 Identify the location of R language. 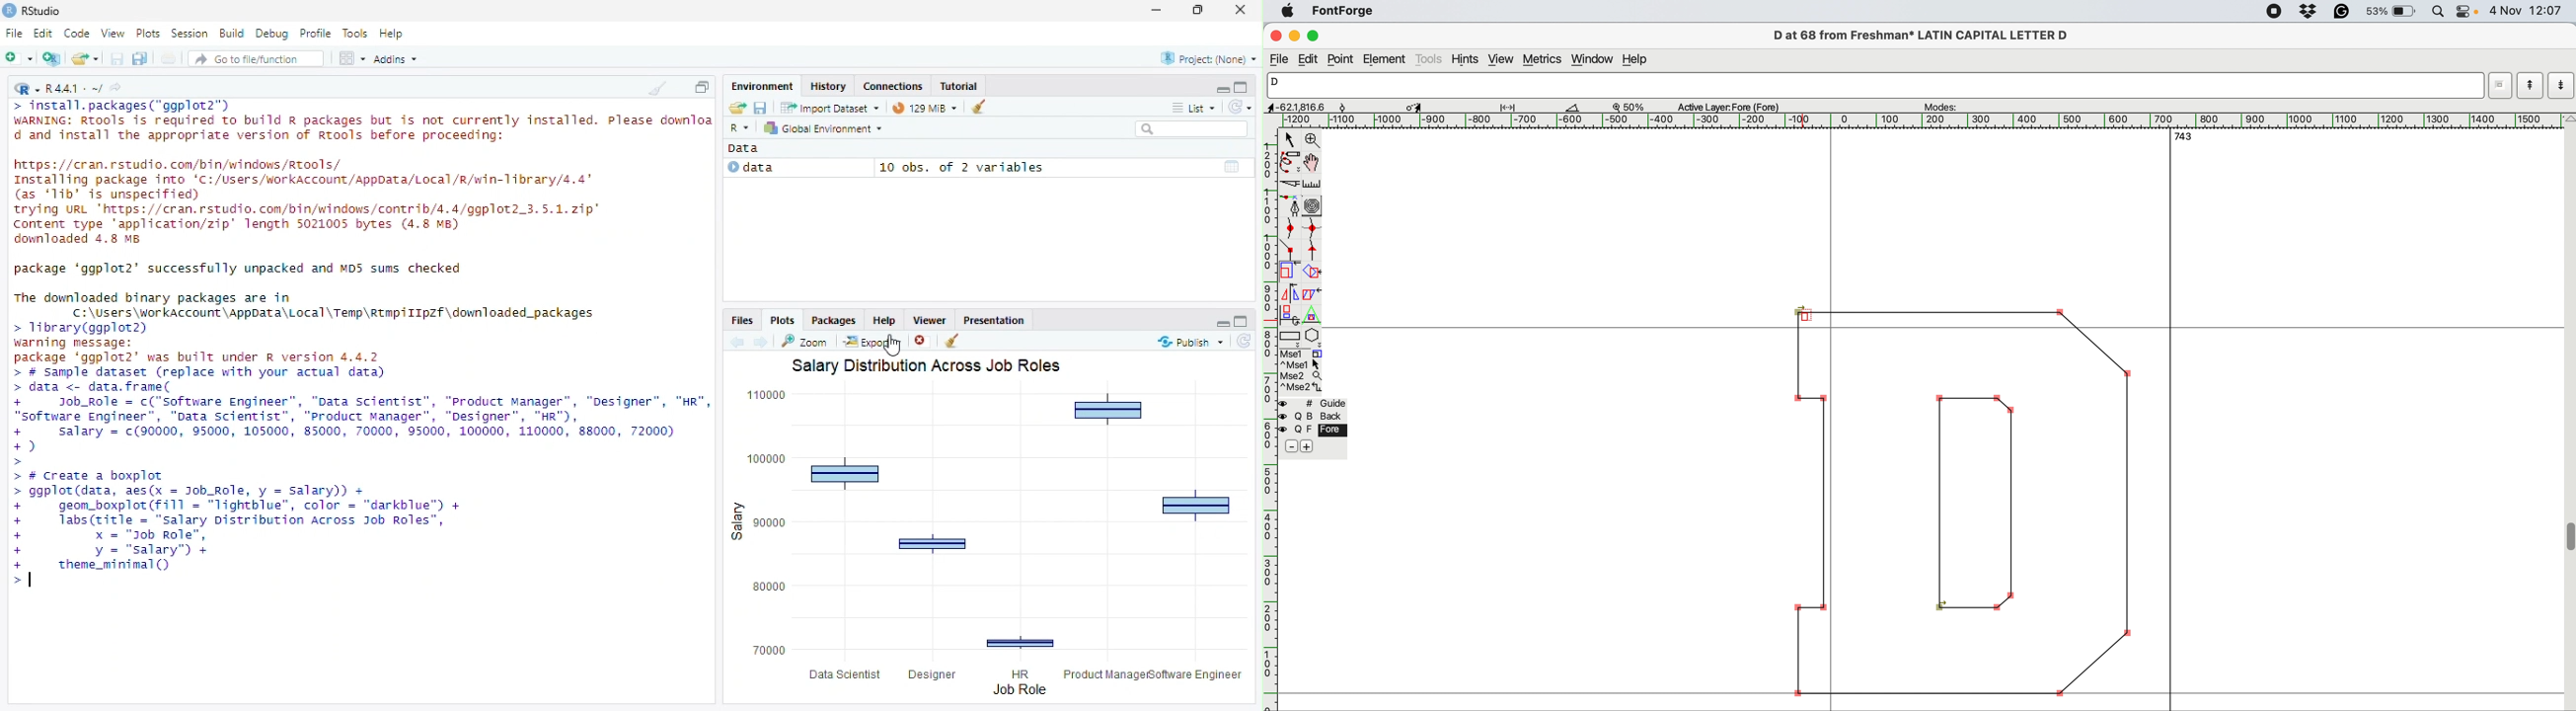
(741, 127).